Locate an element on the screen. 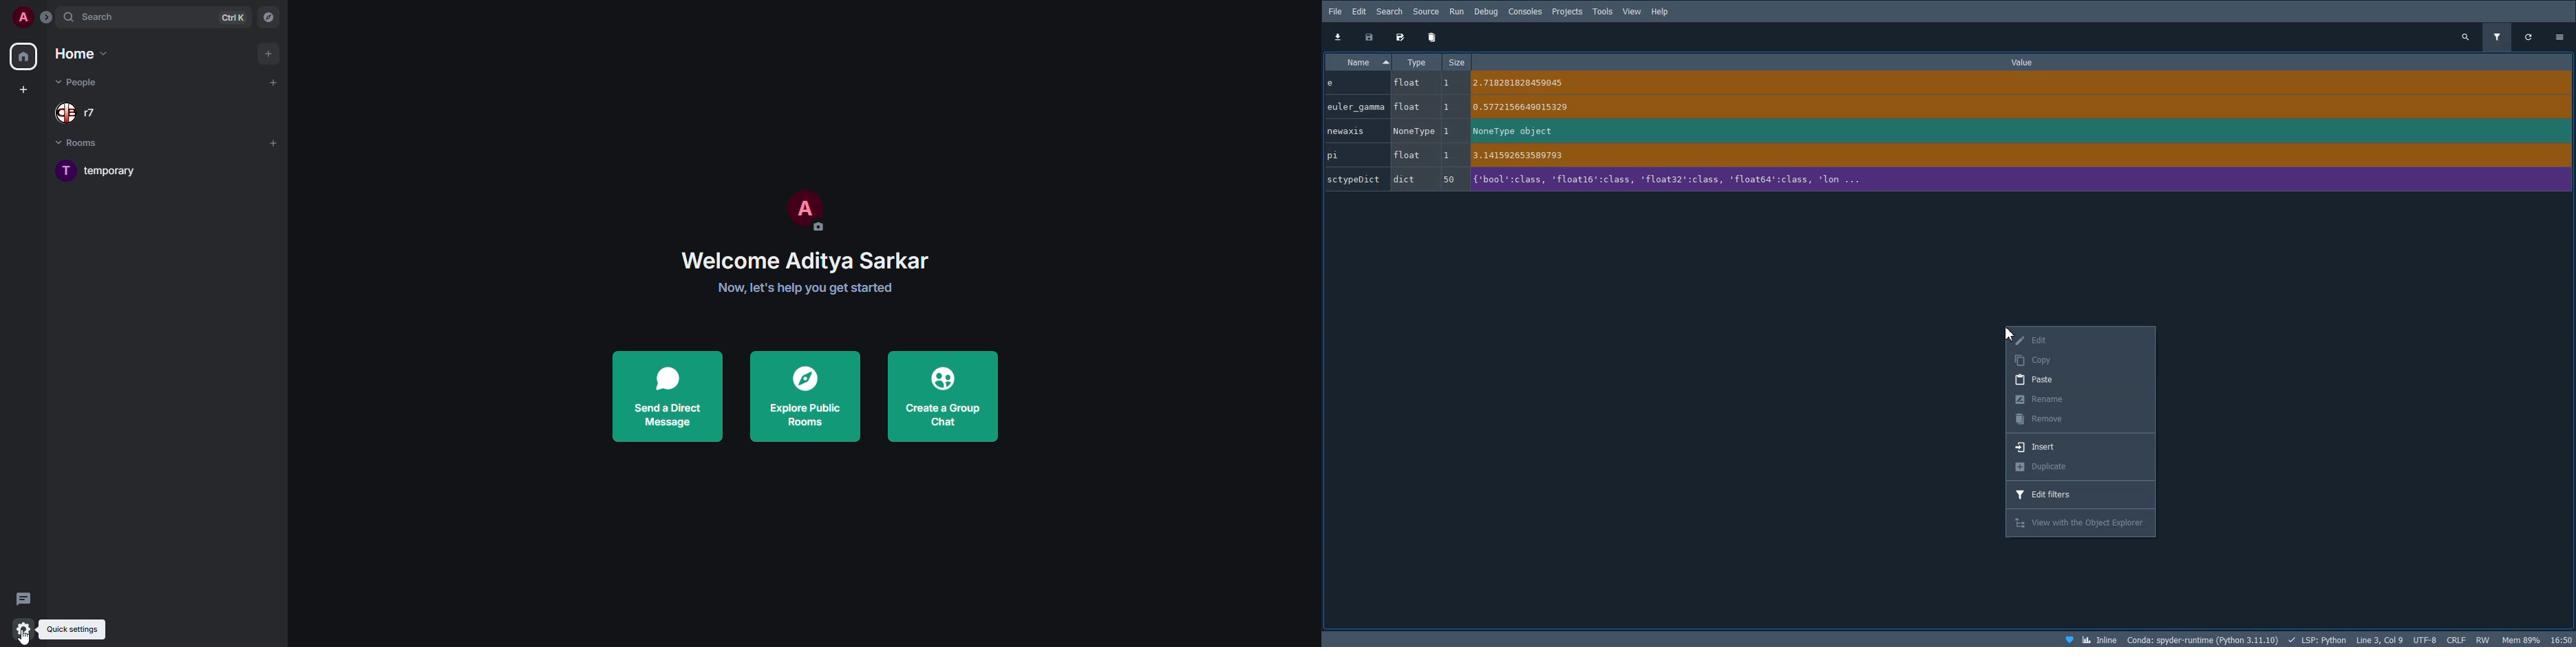 This screenshot has width=2576, height=672. Remove is located at coordinates (2081, 420).